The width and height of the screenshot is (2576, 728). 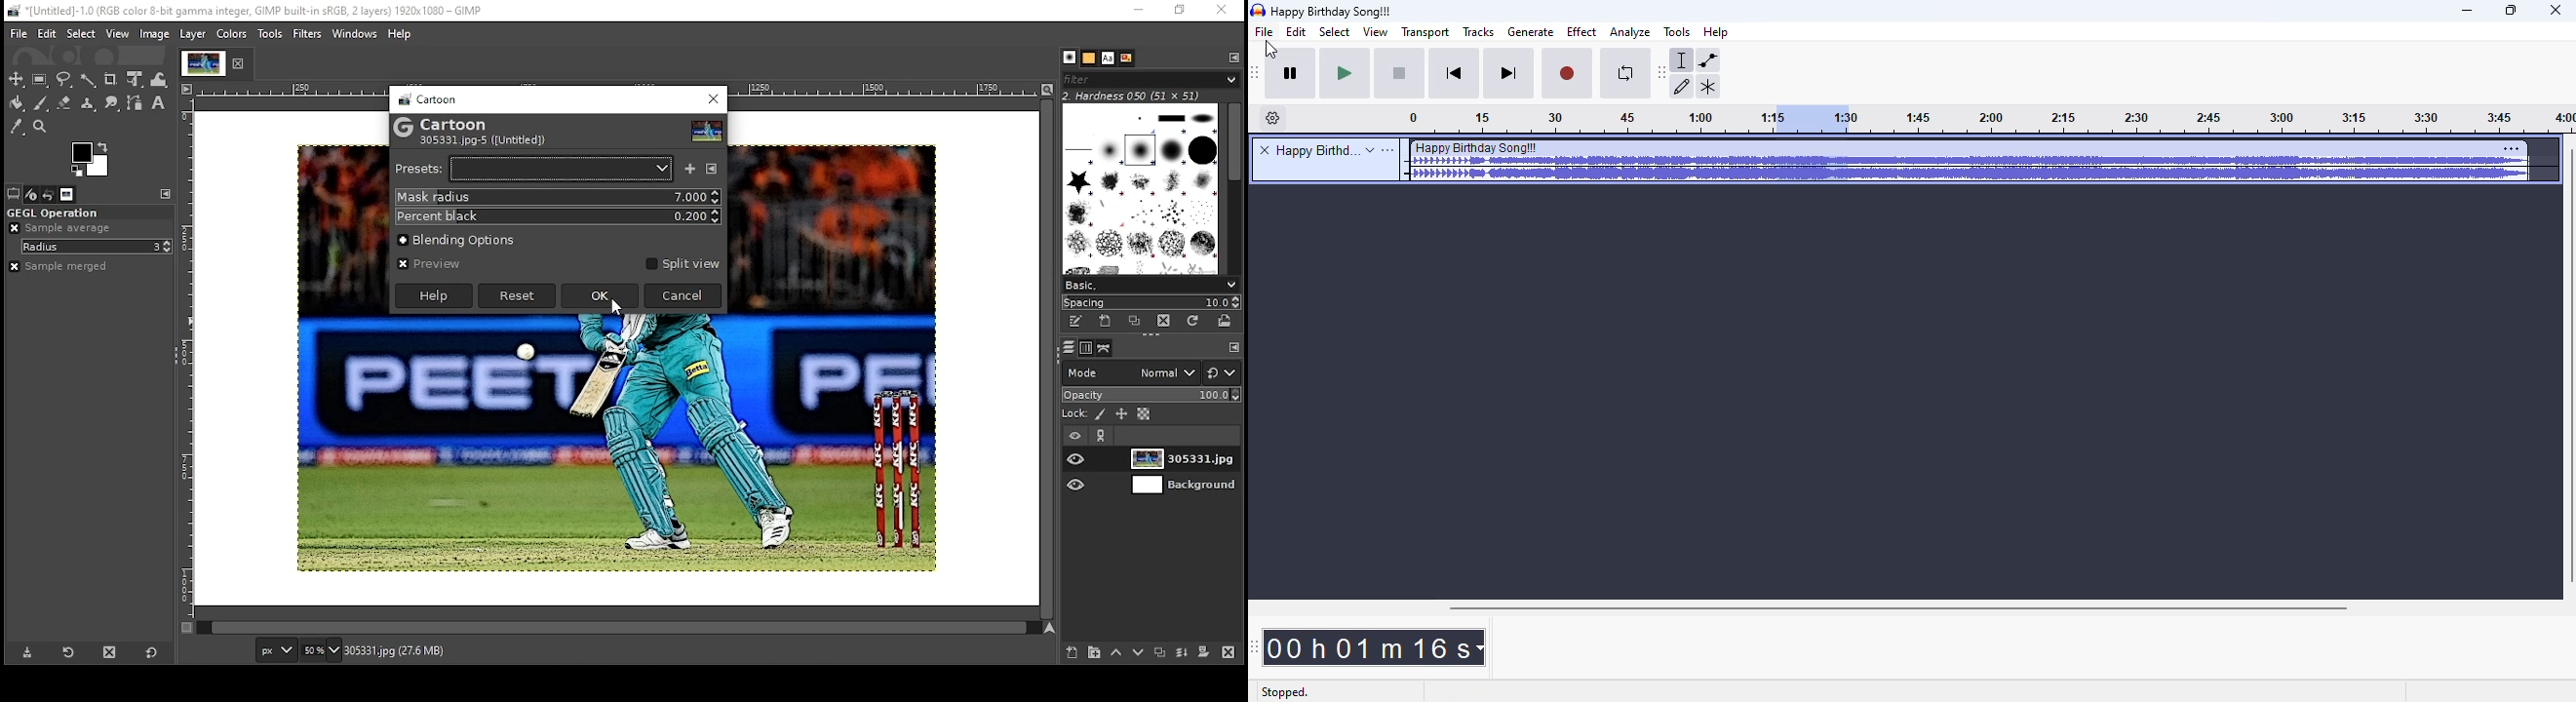 What do you see at coordinates (1258, 10) in the screenshot?
I see `logo` at bounding box center [1258, 10].